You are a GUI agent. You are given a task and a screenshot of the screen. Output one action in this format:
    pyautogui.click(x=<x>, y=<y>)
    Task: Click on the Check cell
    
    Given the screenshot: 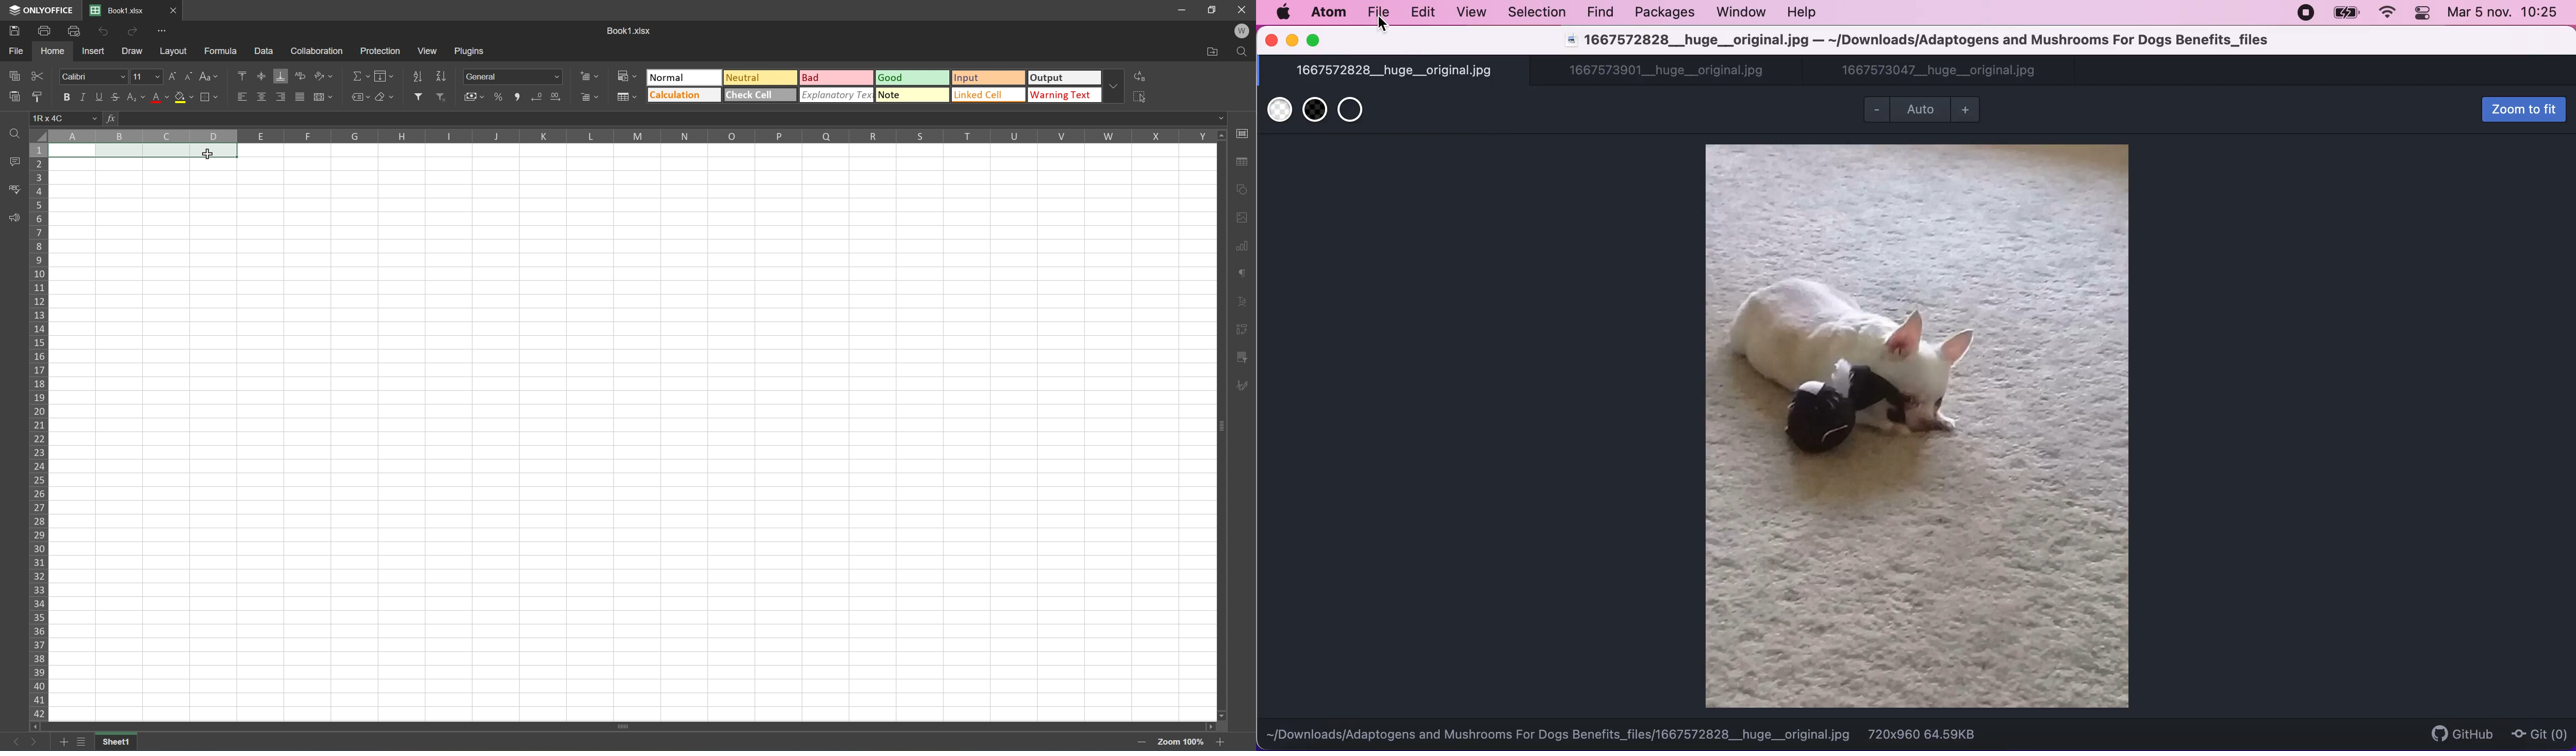 What is the action you would take?
    pyautogui.click(x=760, y=95)
    